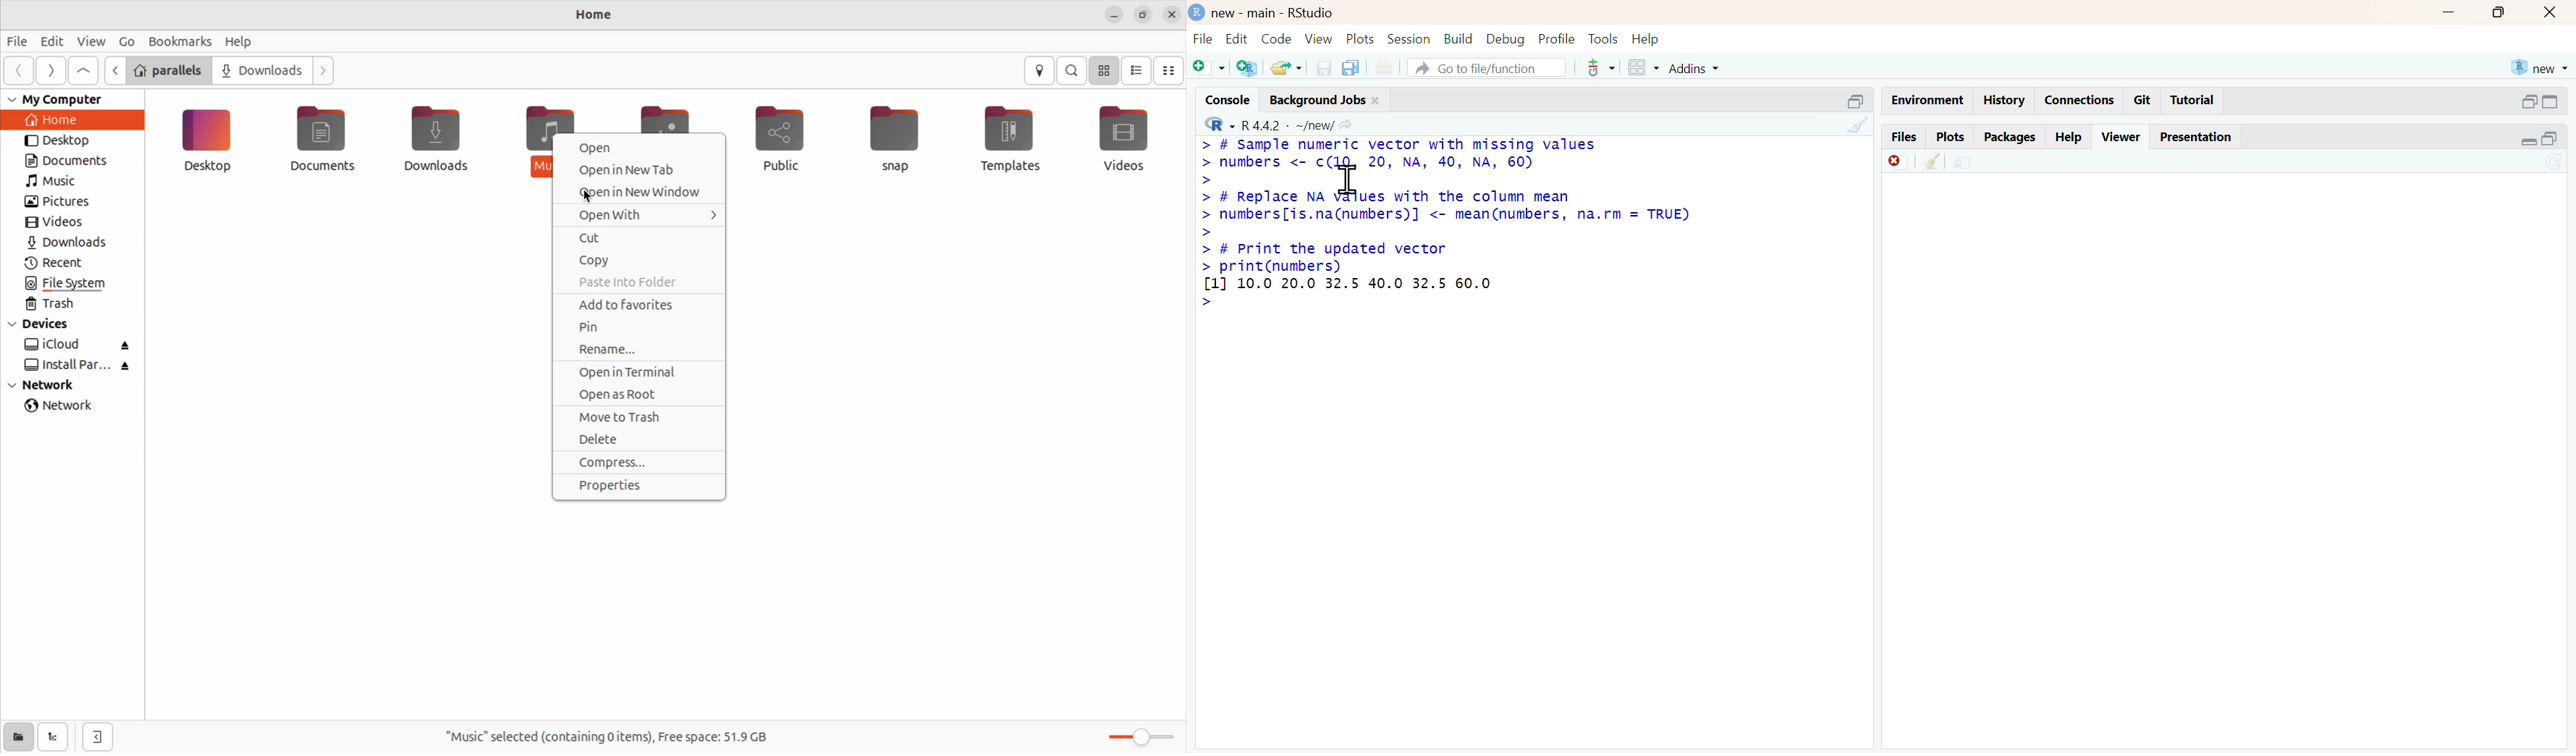  Describe the element at coordinates (1952, 137) in the screenshot. I see `plots` at that location.